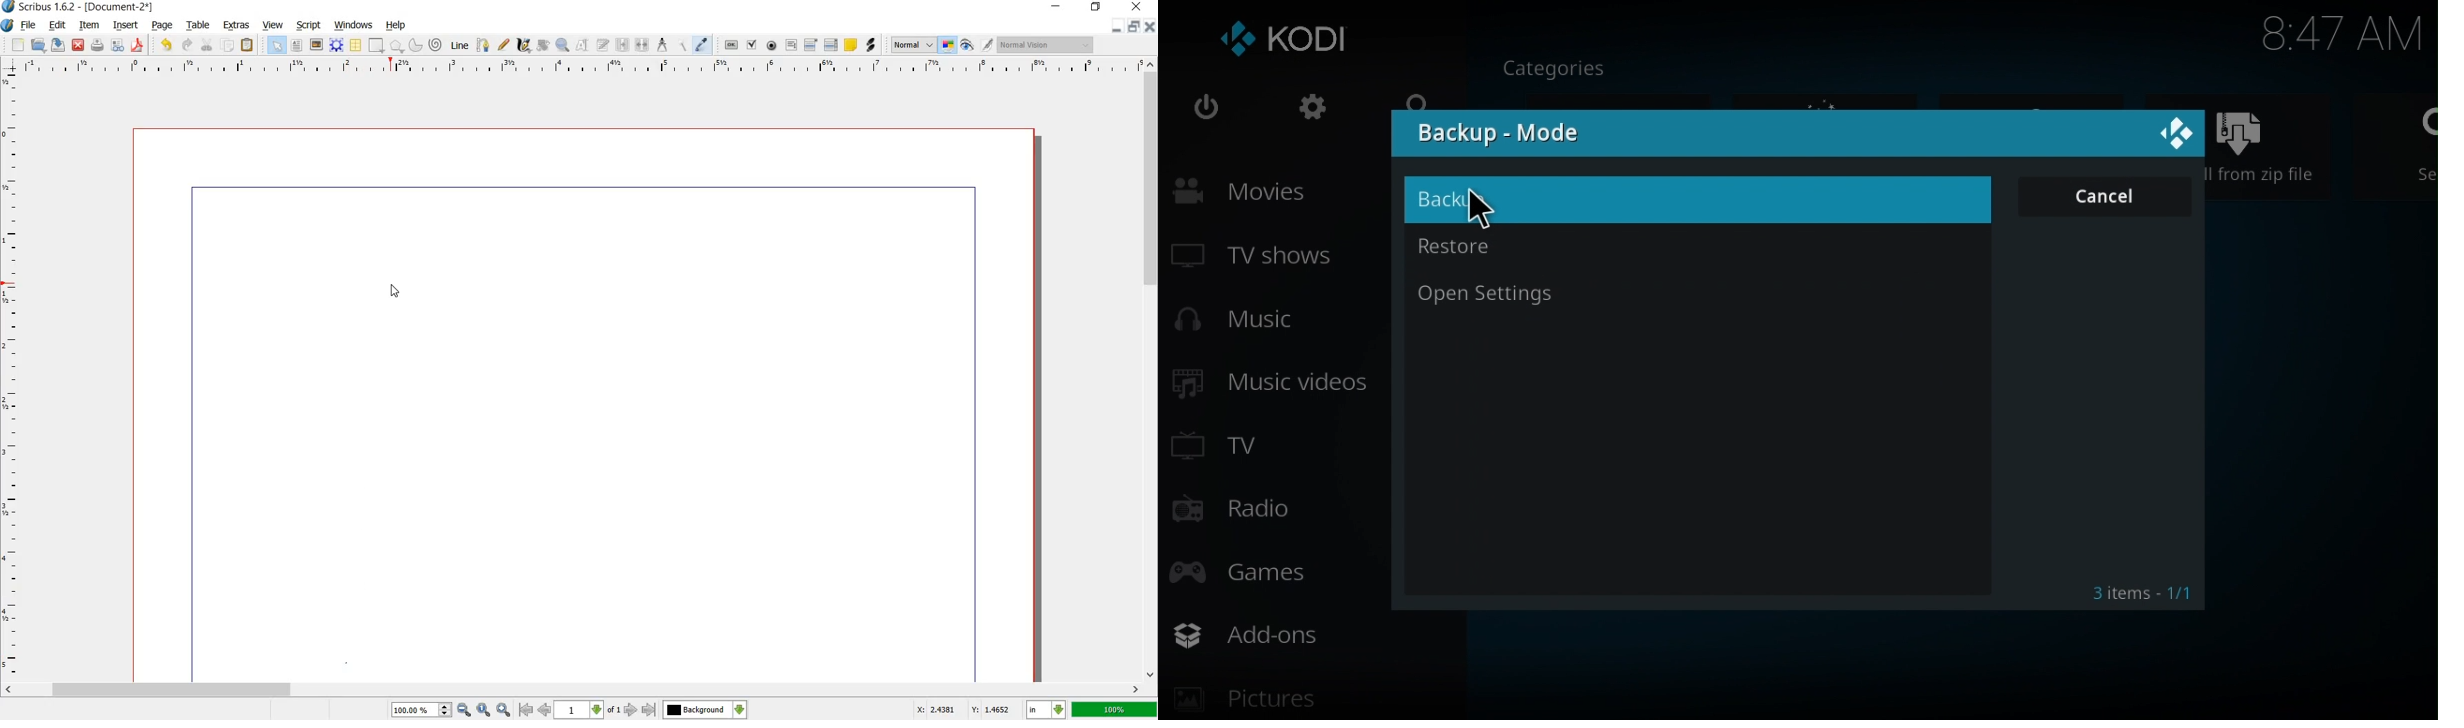  What do you see at coordinates (1481, 210) in the screenshot?
I see `cursor` at bounding box center [1481, 210].